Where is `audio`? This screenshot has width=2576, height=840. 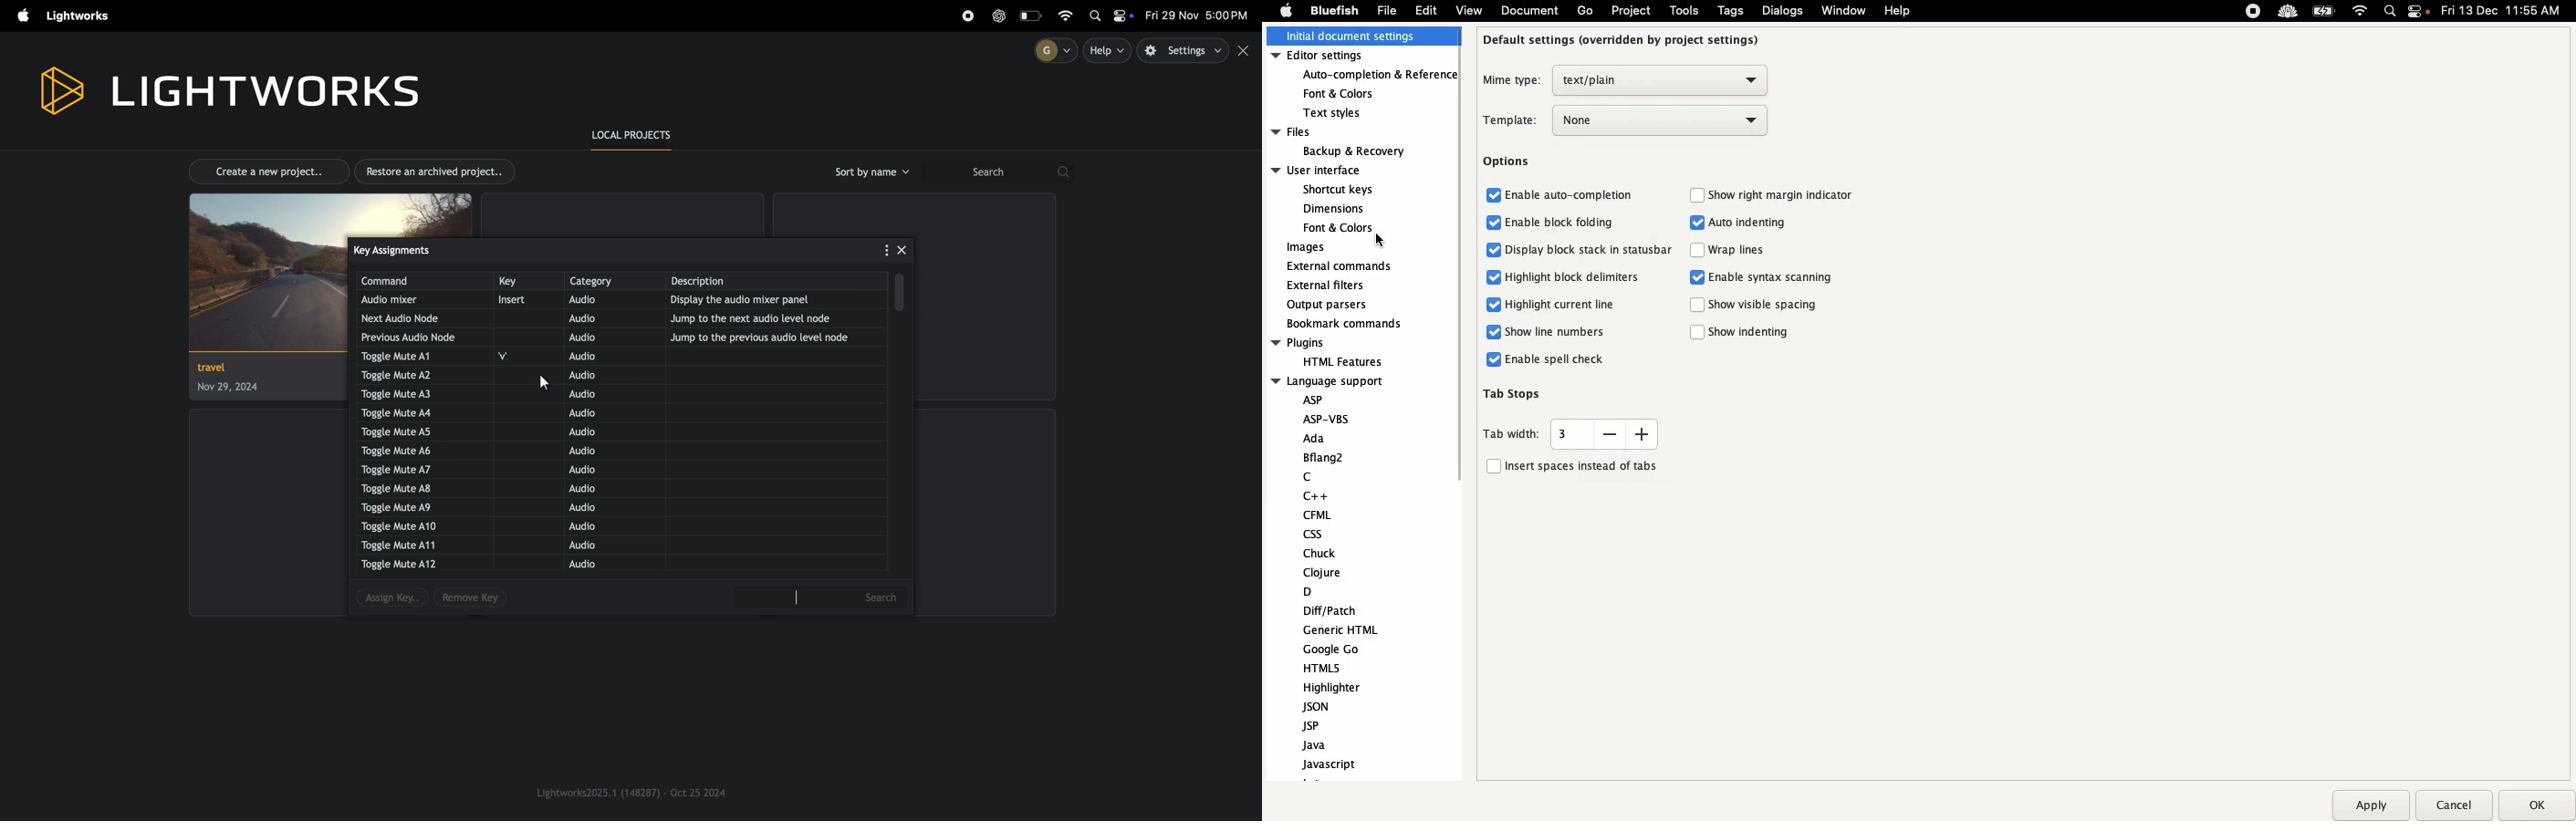
audio is located at coordinates (604, 301).